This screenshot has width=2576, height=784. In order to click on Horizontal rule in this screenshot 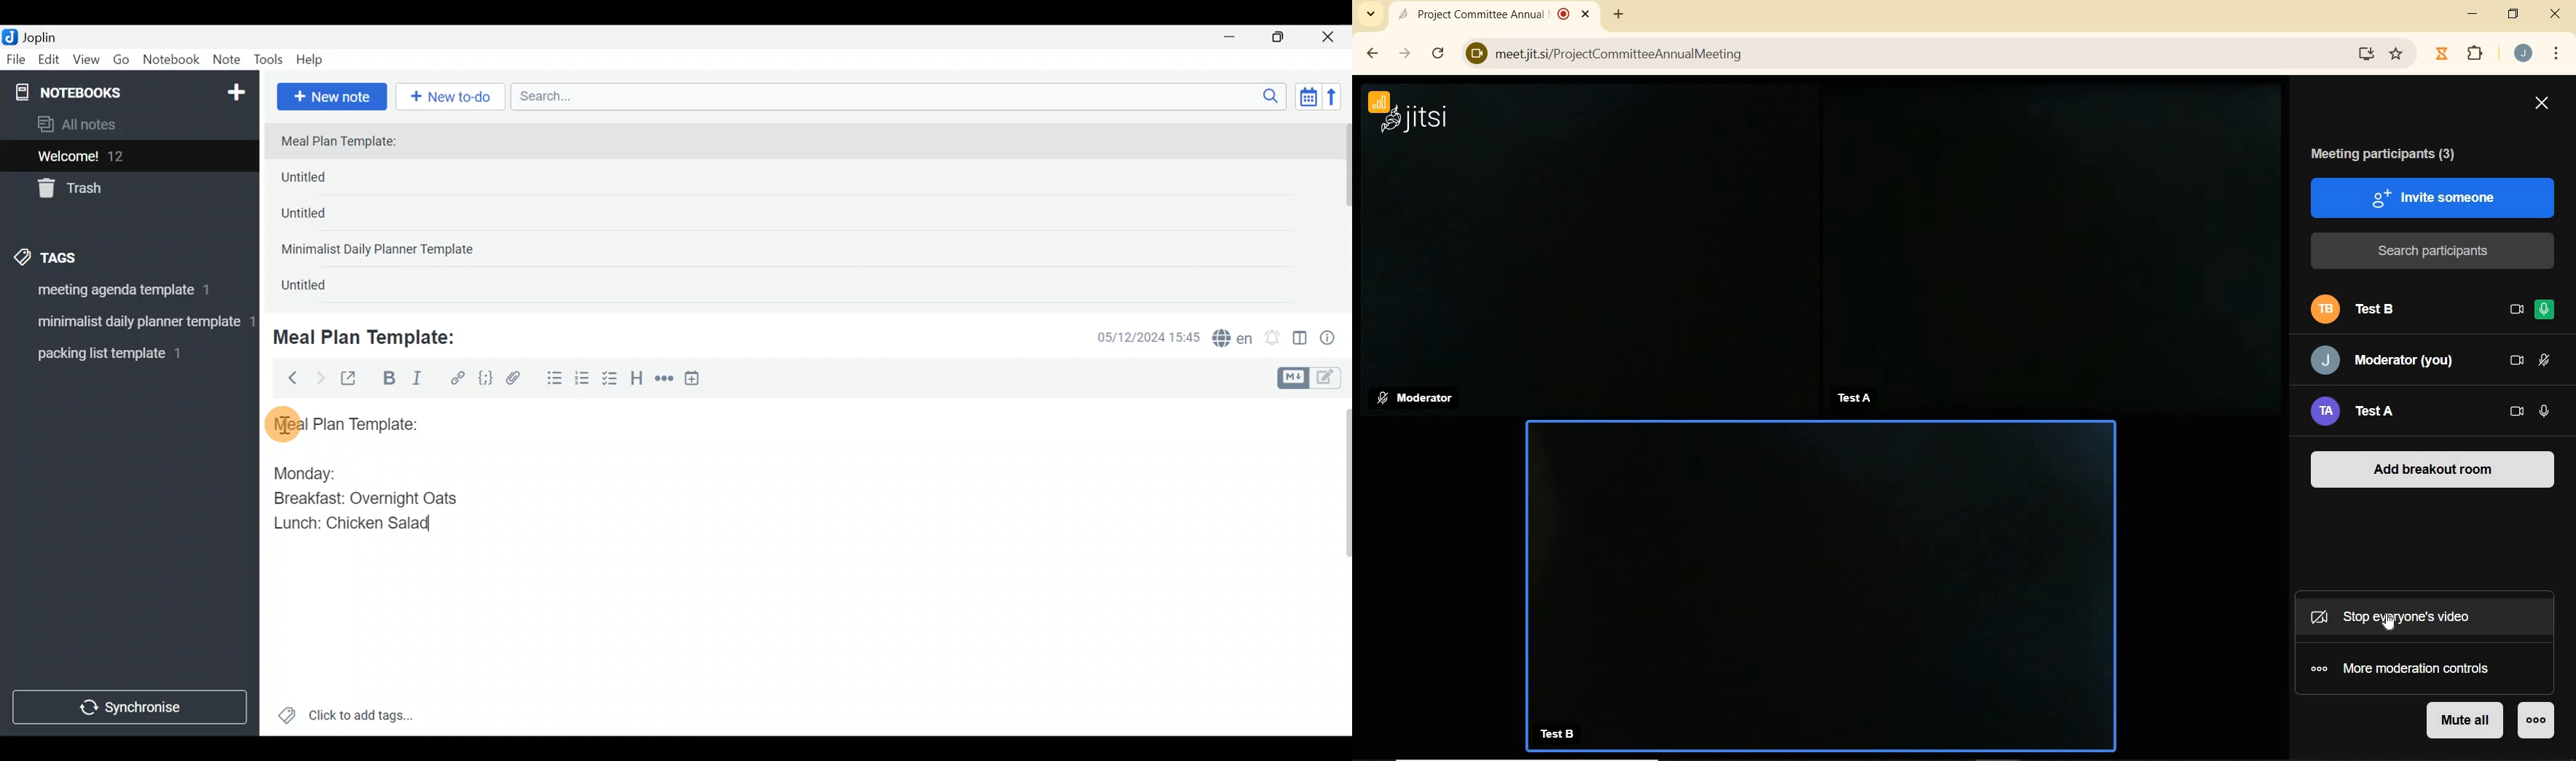, I will do `click(664, 380)`.